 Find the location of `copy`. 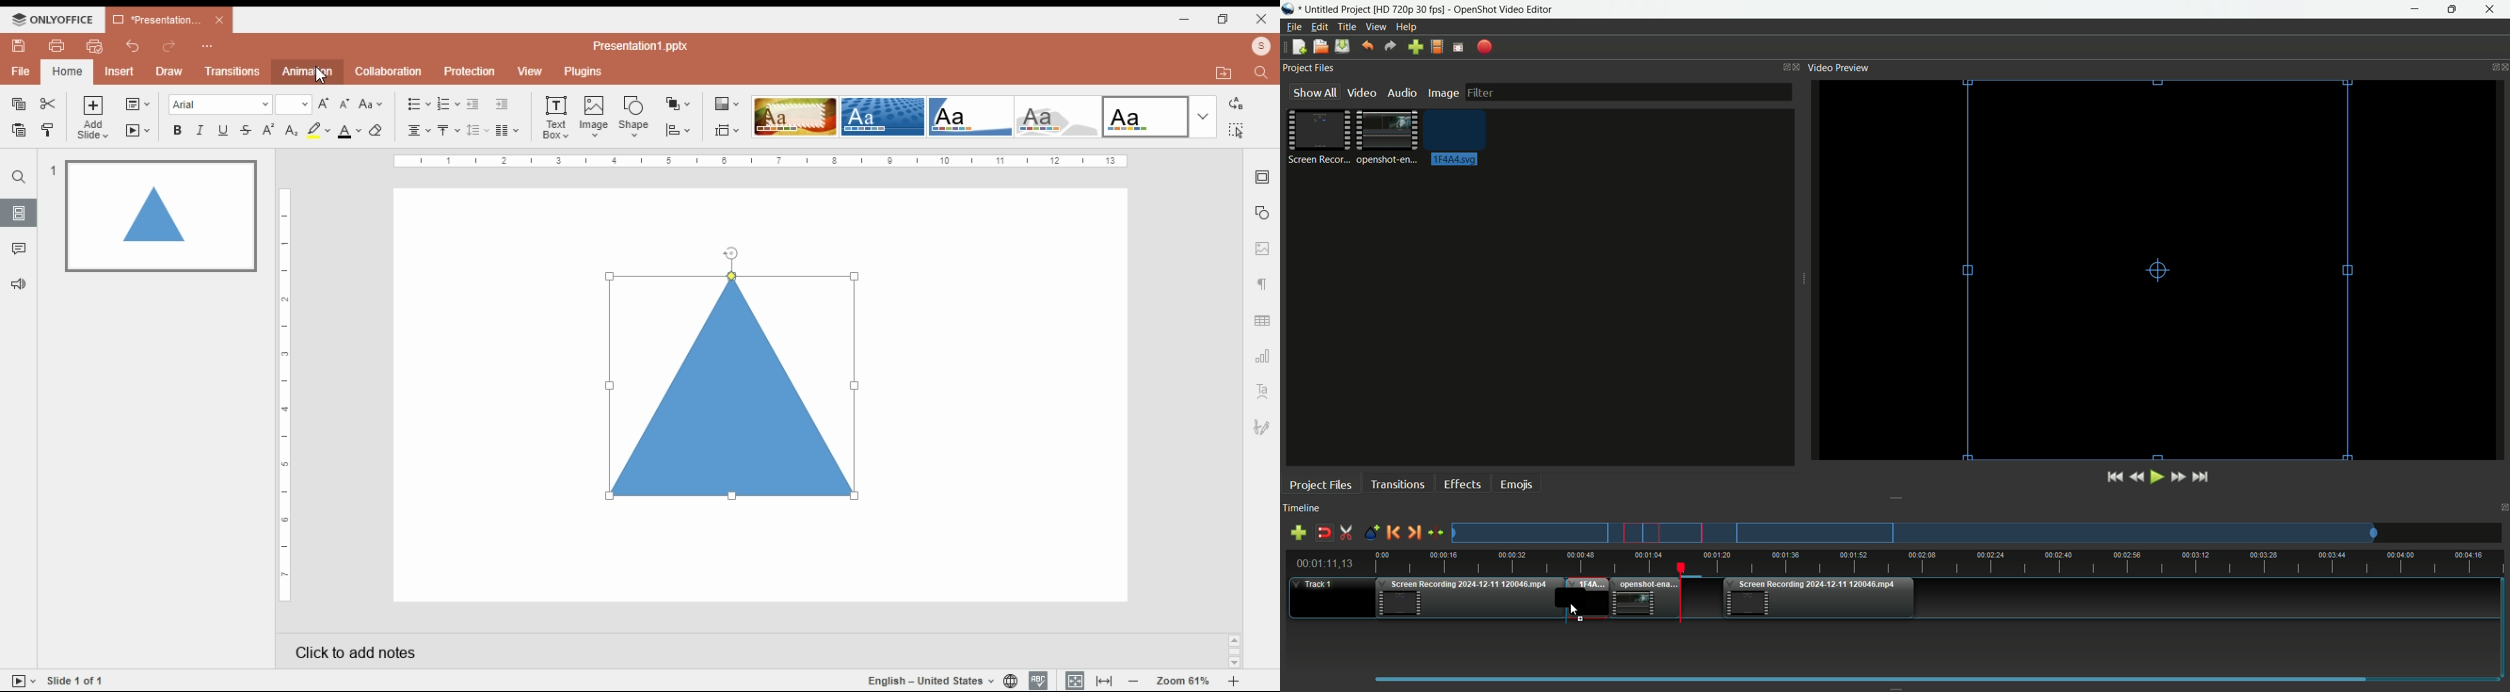

copy is located at coordinates (19, 104).